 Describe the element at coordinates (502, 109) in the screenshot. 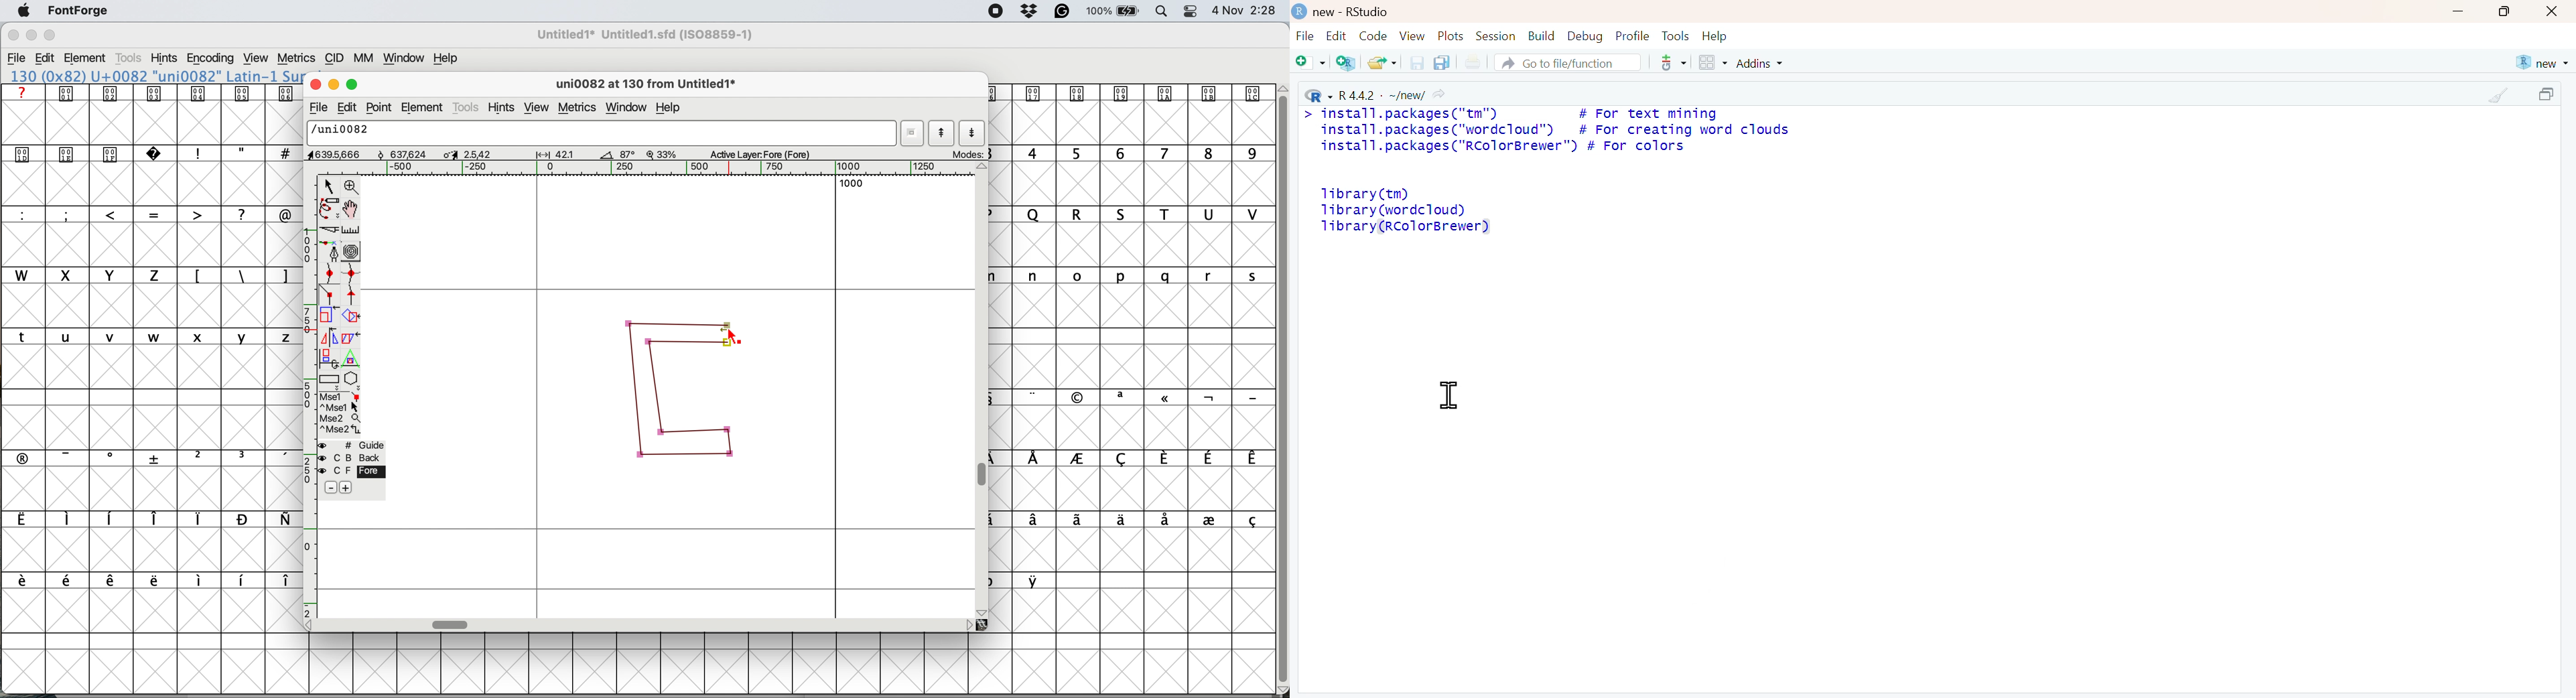

I see `hints` at that location.